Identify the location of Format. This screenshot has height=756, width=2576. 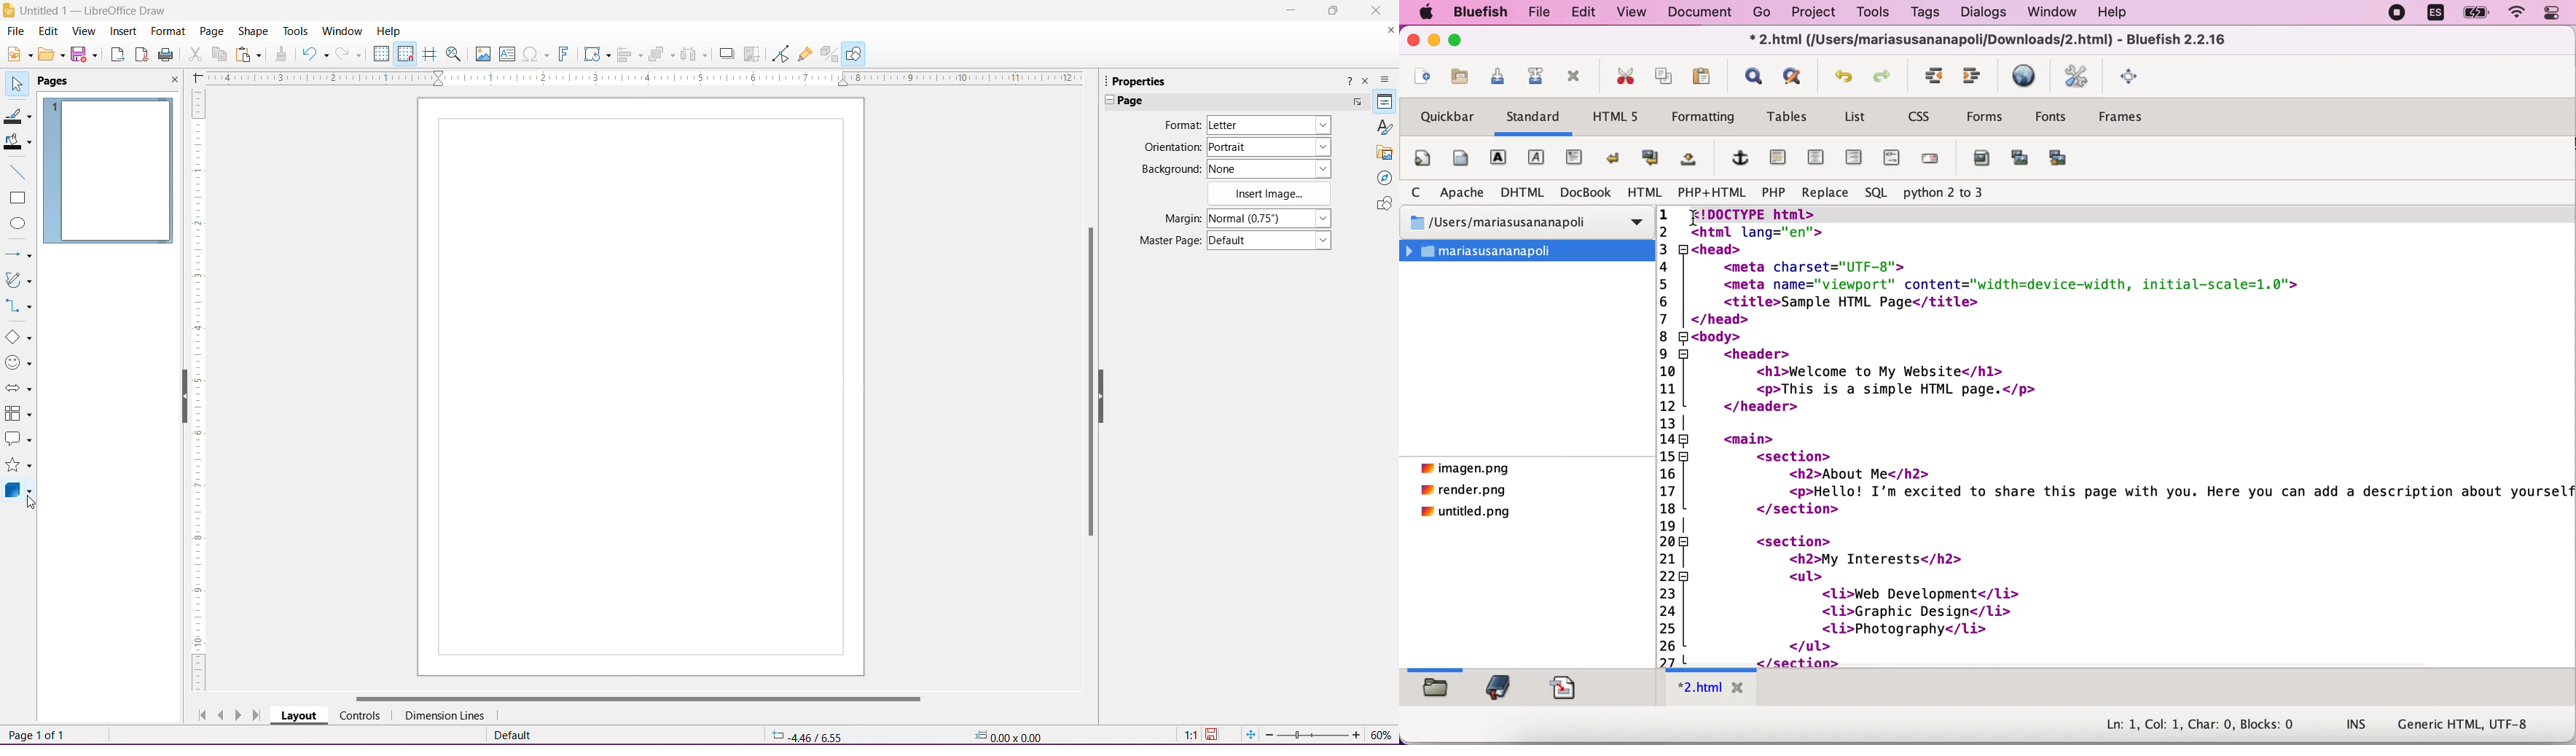
(167, 32).